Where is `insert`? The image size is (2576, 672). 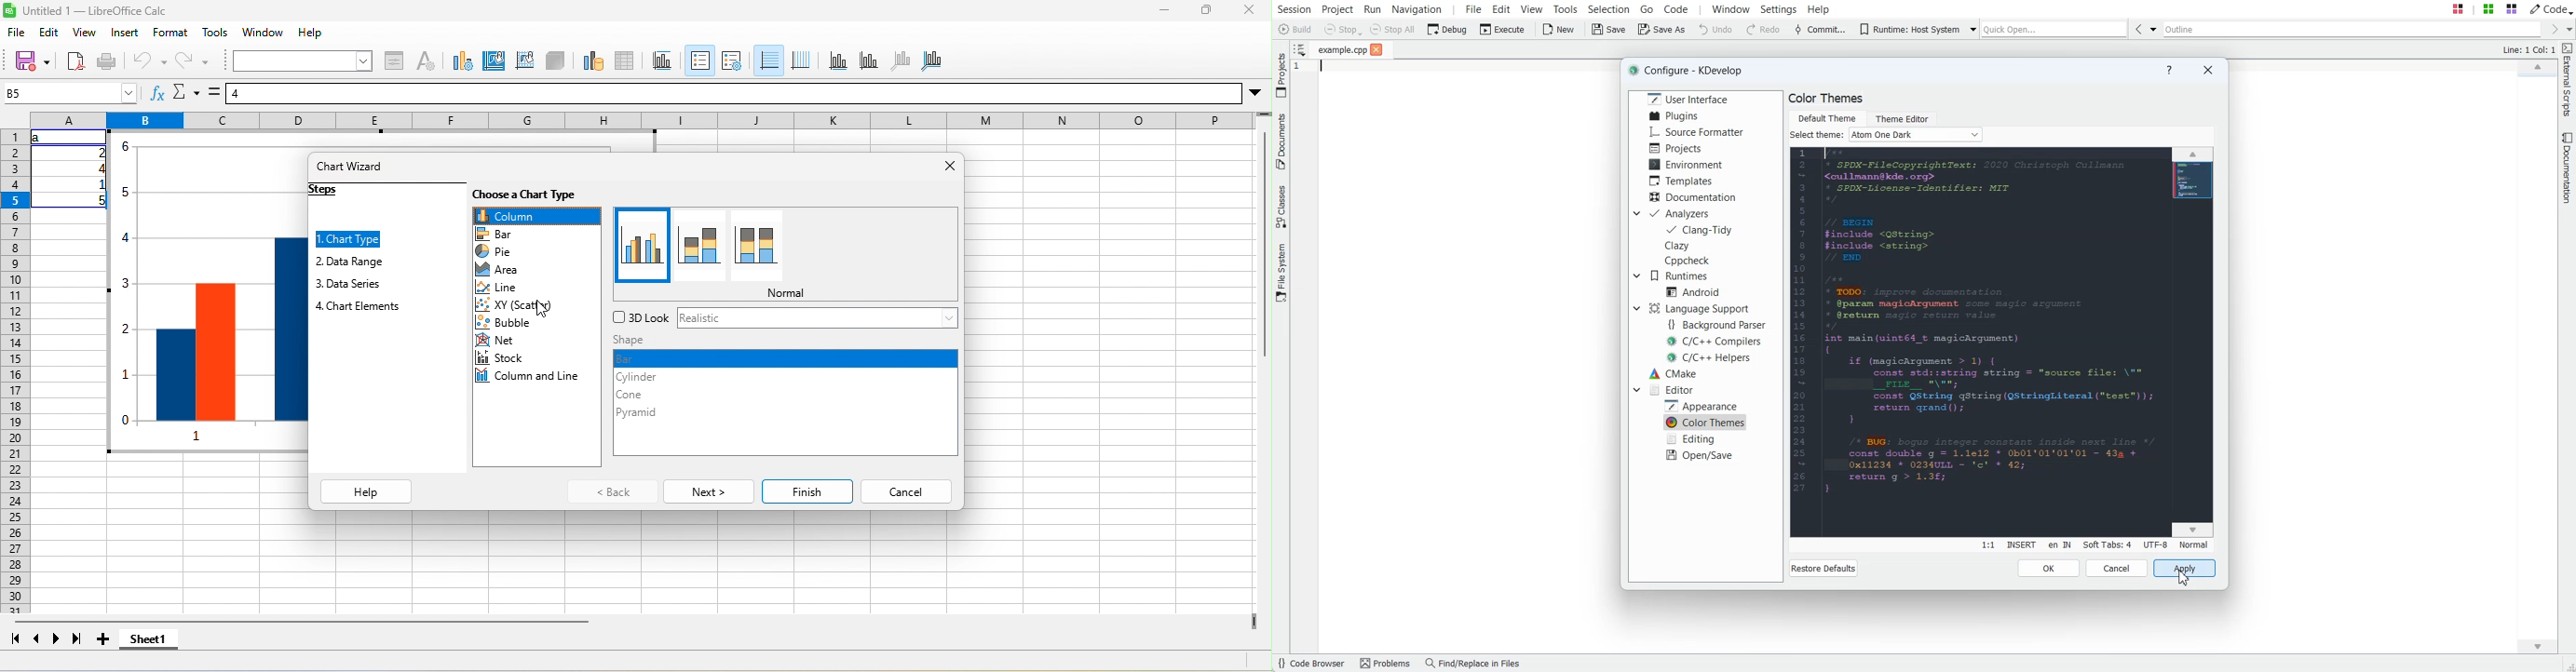 insert is located at coordinates (125, 33).